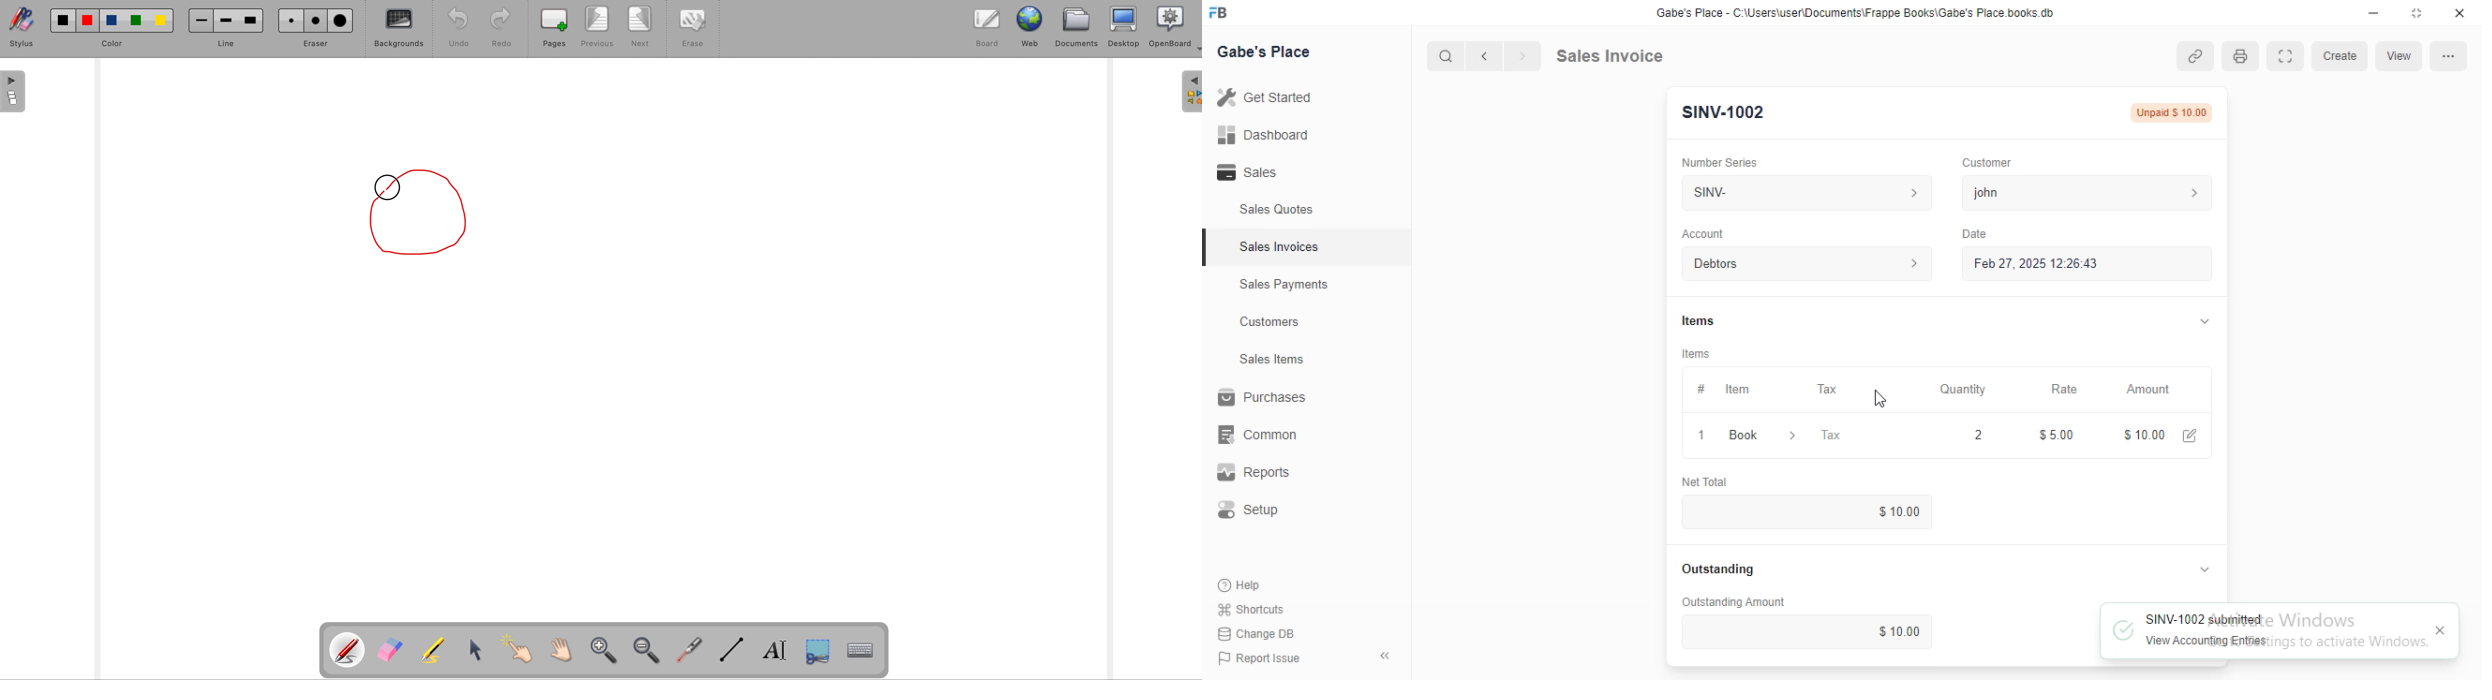  I want to click on Create, so click(2339, 56).